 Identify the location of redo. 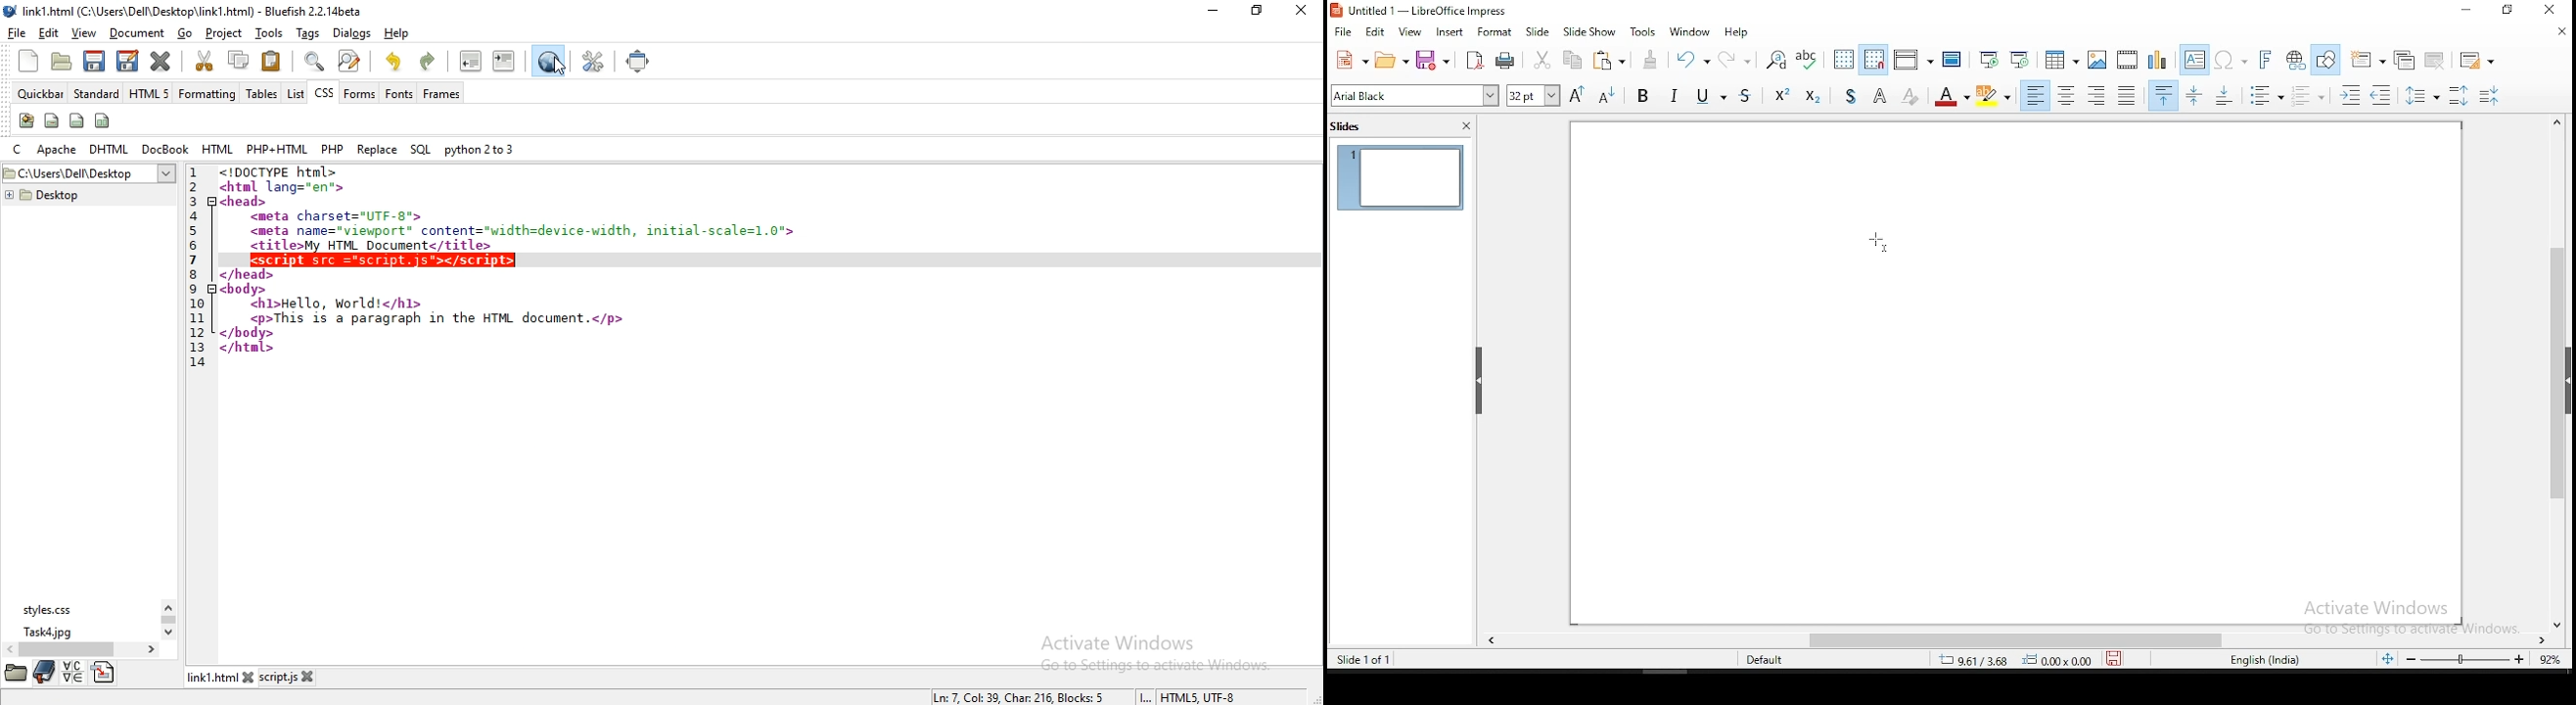
(428, 62).